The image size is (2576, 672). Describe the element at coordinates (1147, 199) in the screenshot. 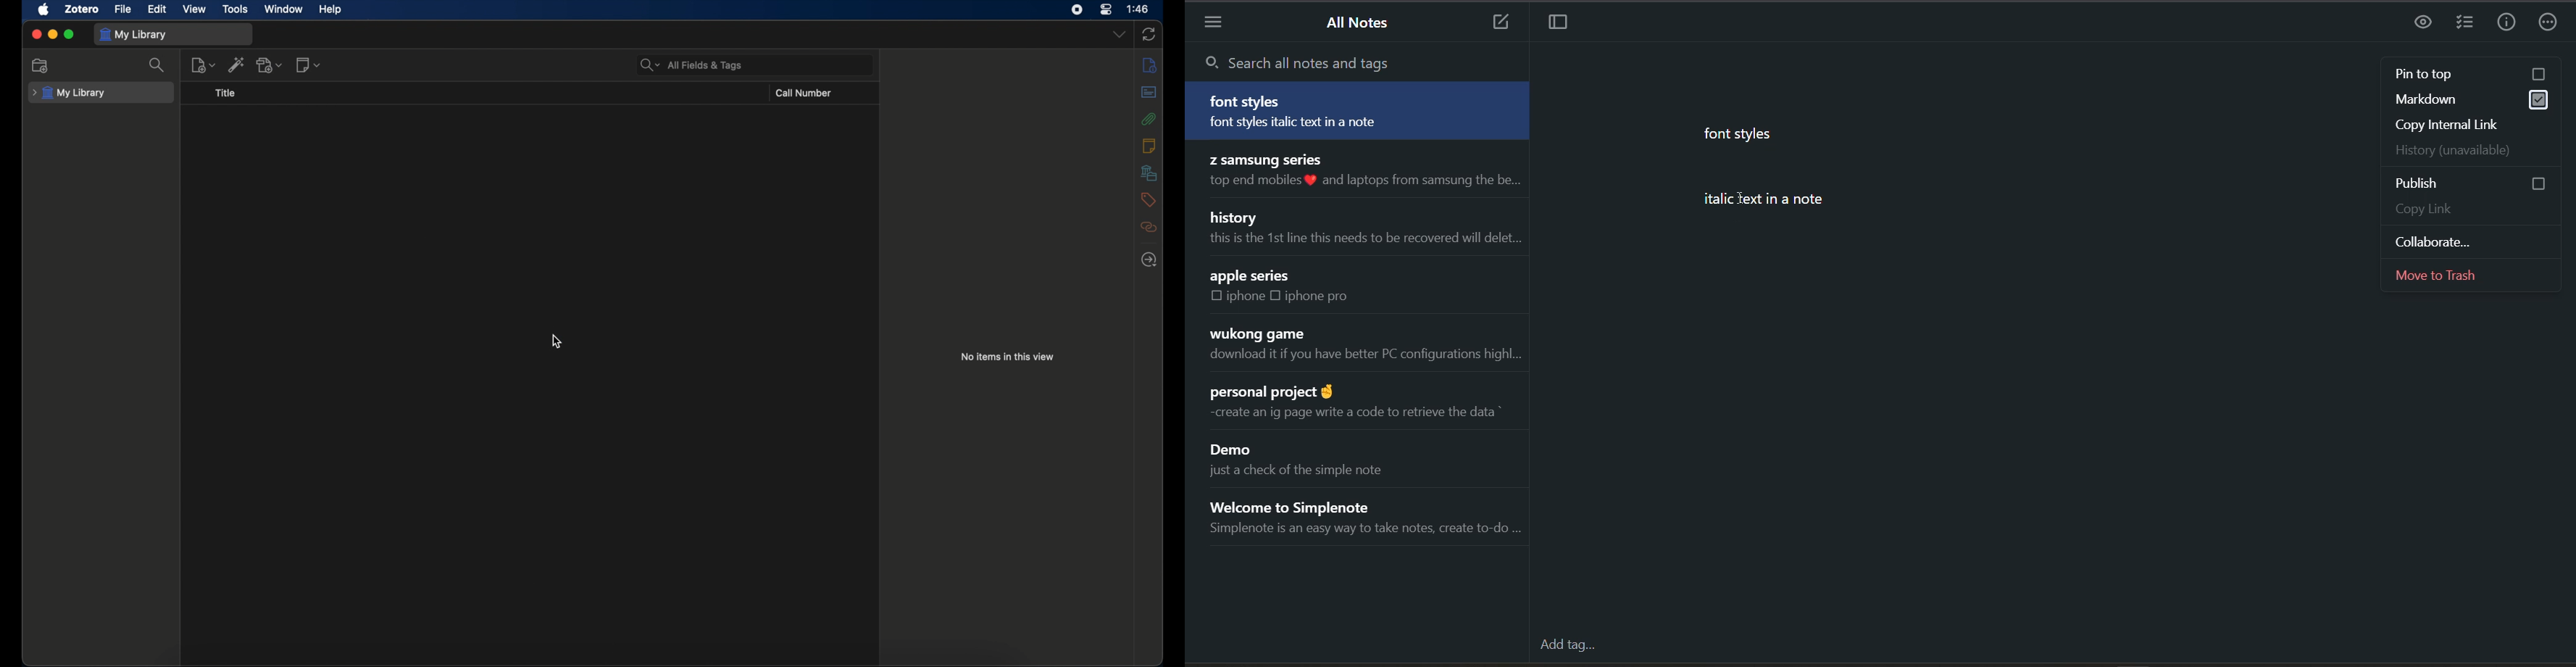

I see `tags` at that location.